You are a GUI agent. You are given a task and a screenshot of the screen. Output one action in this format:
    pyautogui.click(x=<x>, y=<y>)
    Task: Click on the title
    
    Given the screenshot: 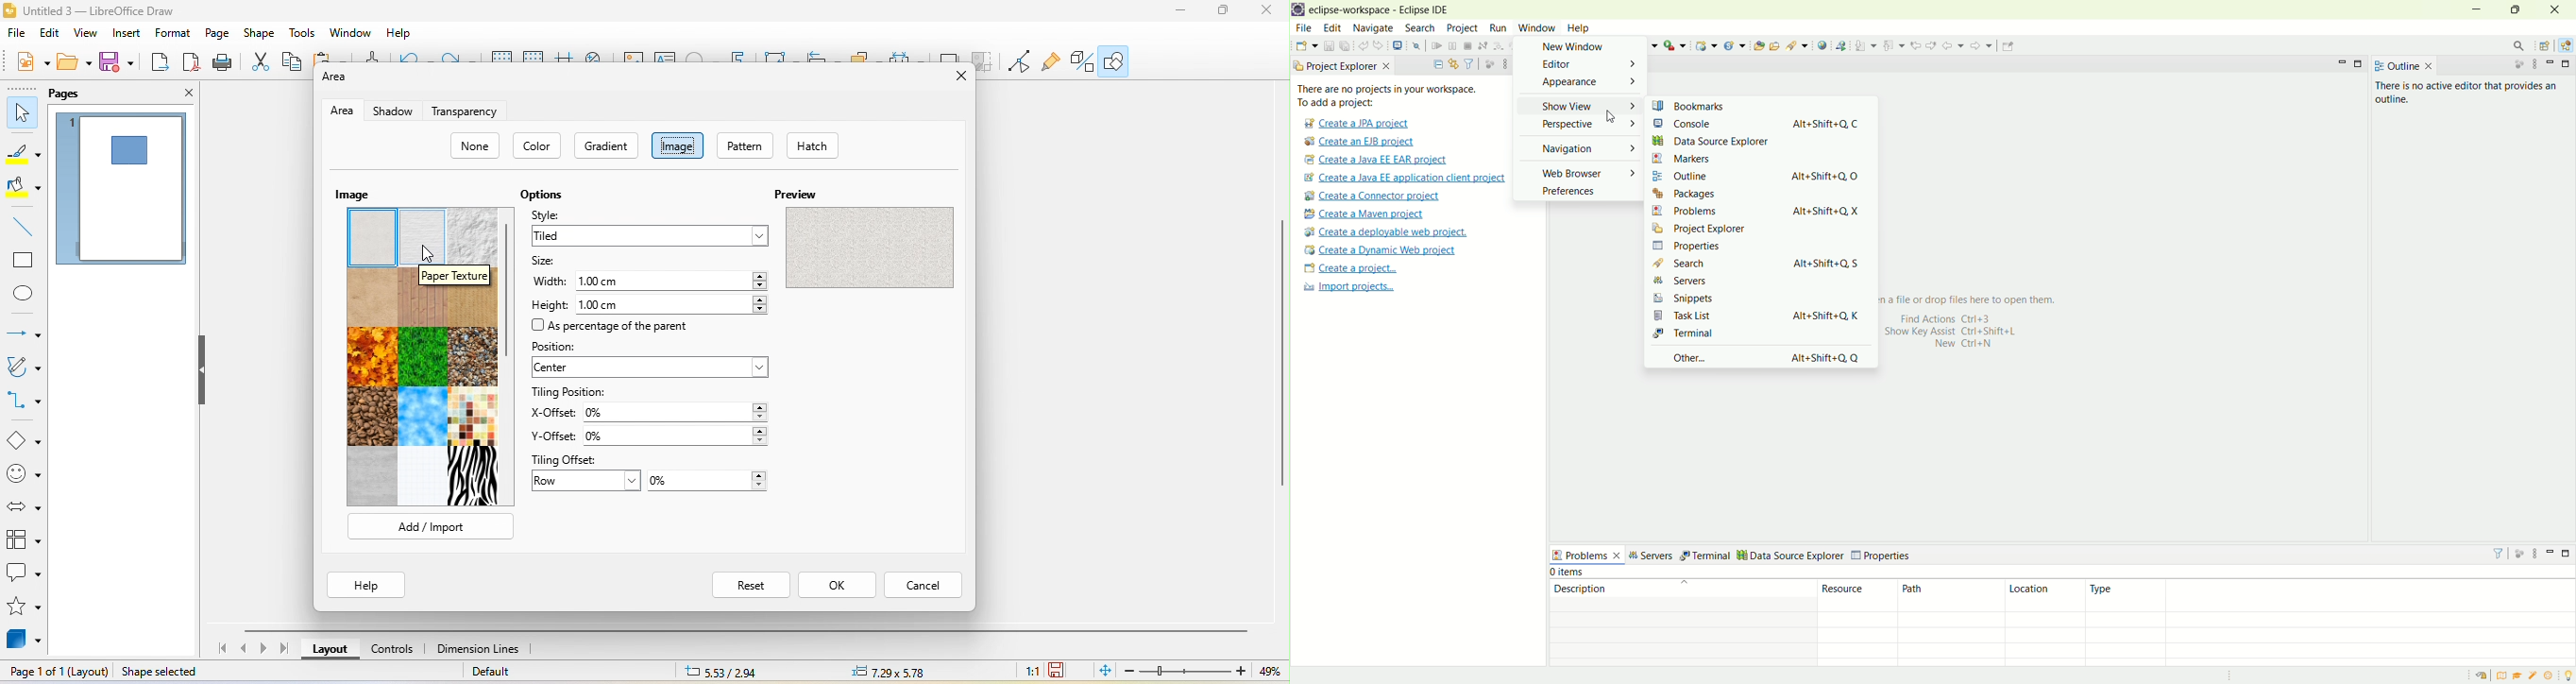 What is the action you would take?
    pyautogui.click(x=112, y=10)
    